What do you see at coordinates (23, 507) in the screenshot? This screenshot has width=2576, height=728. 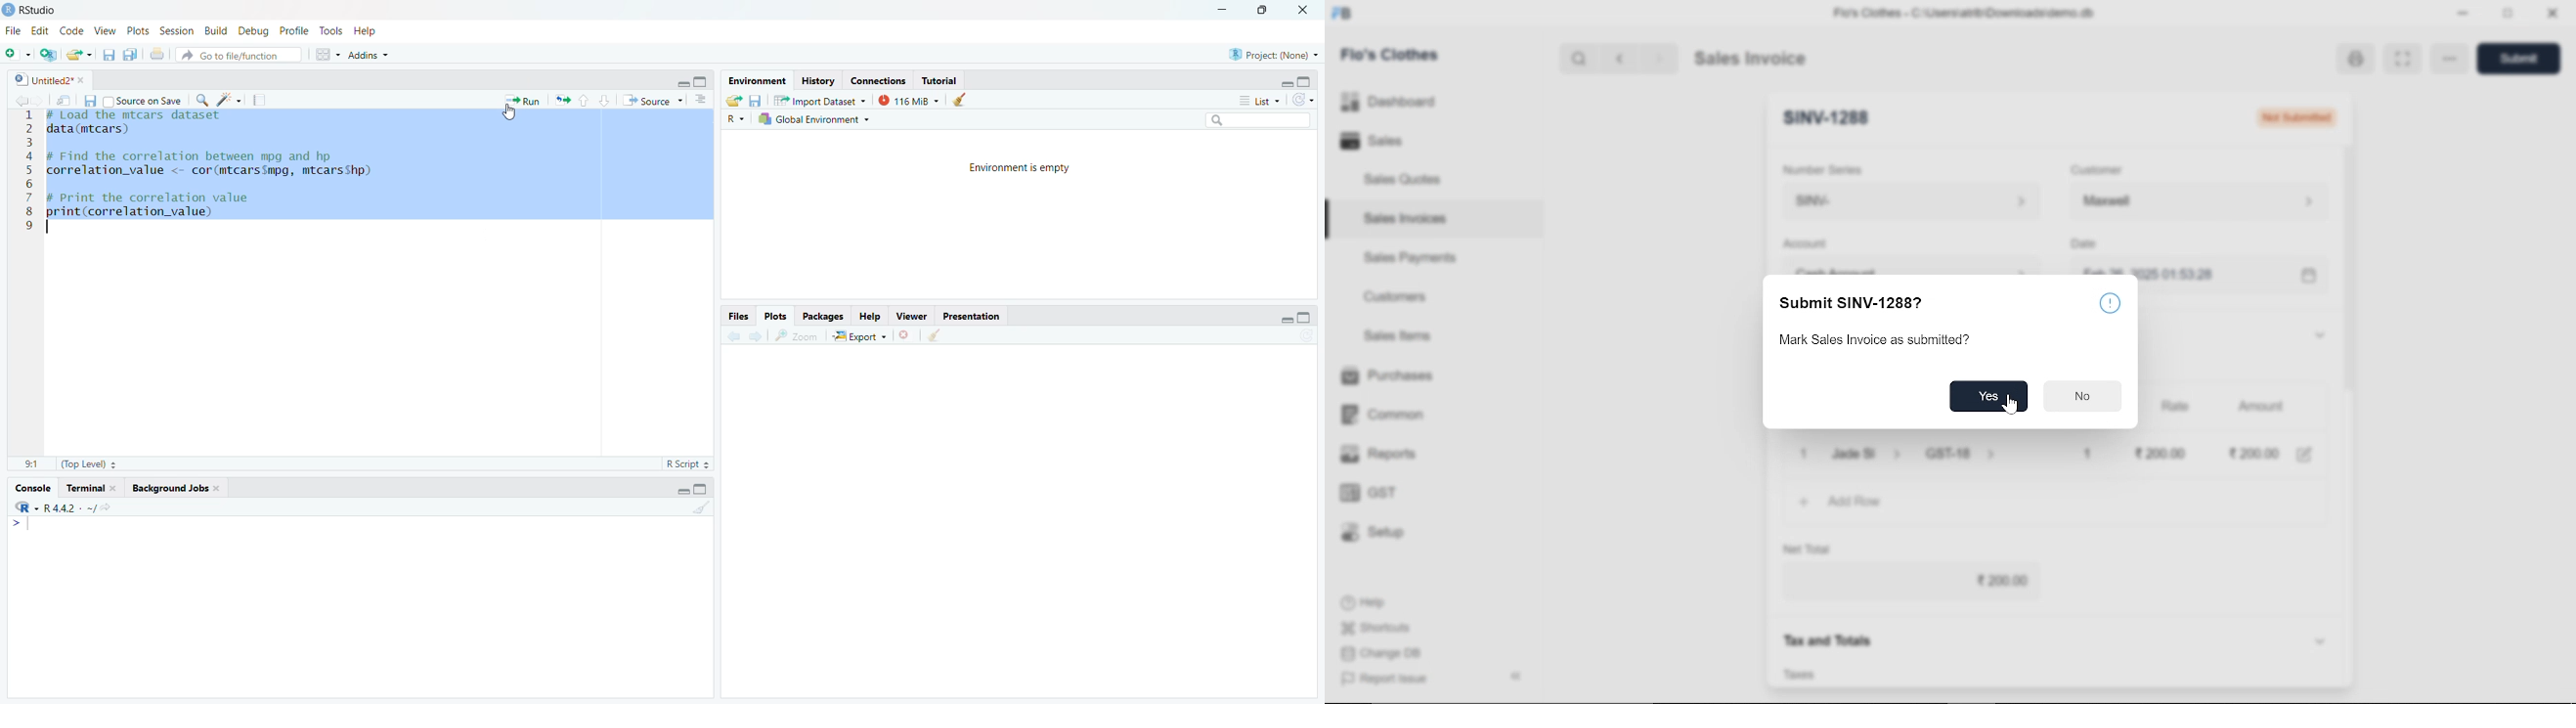 I see `R` at bounding box center [23, 507].